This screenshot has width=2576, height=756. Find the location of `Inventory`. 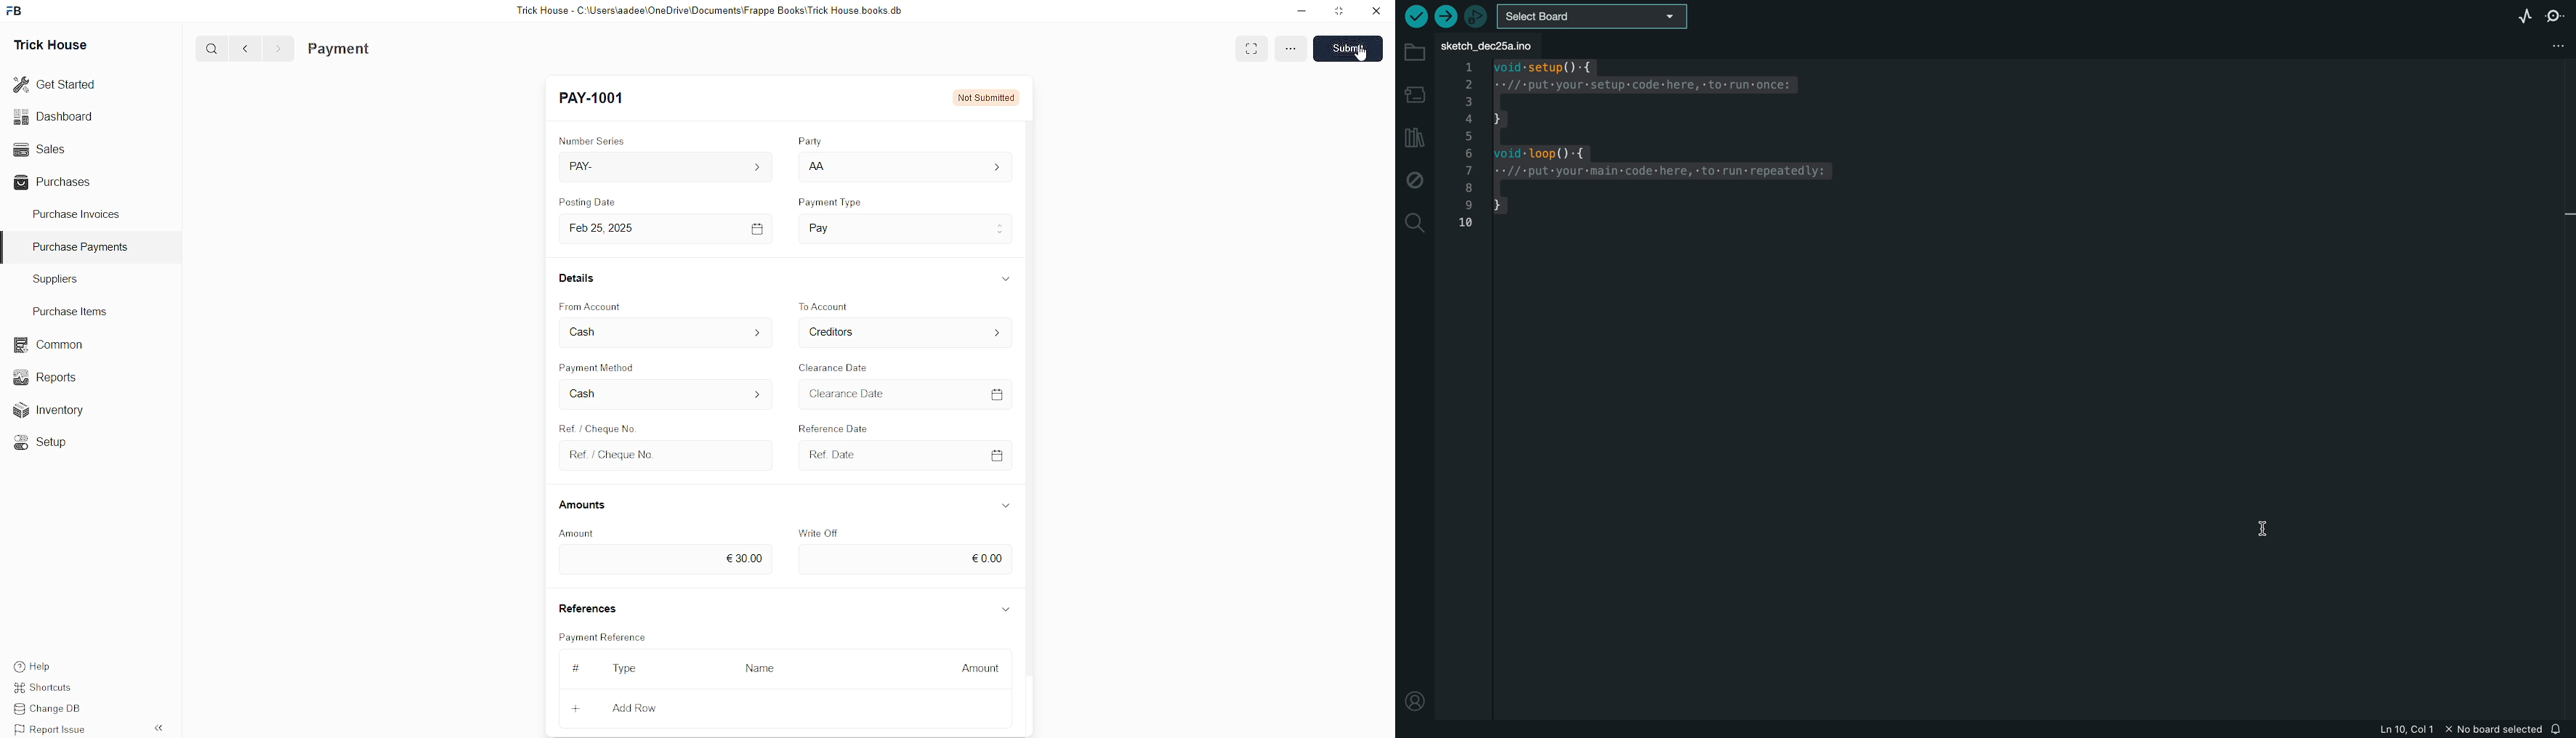

Inventory is located at coordinates (57, 413).